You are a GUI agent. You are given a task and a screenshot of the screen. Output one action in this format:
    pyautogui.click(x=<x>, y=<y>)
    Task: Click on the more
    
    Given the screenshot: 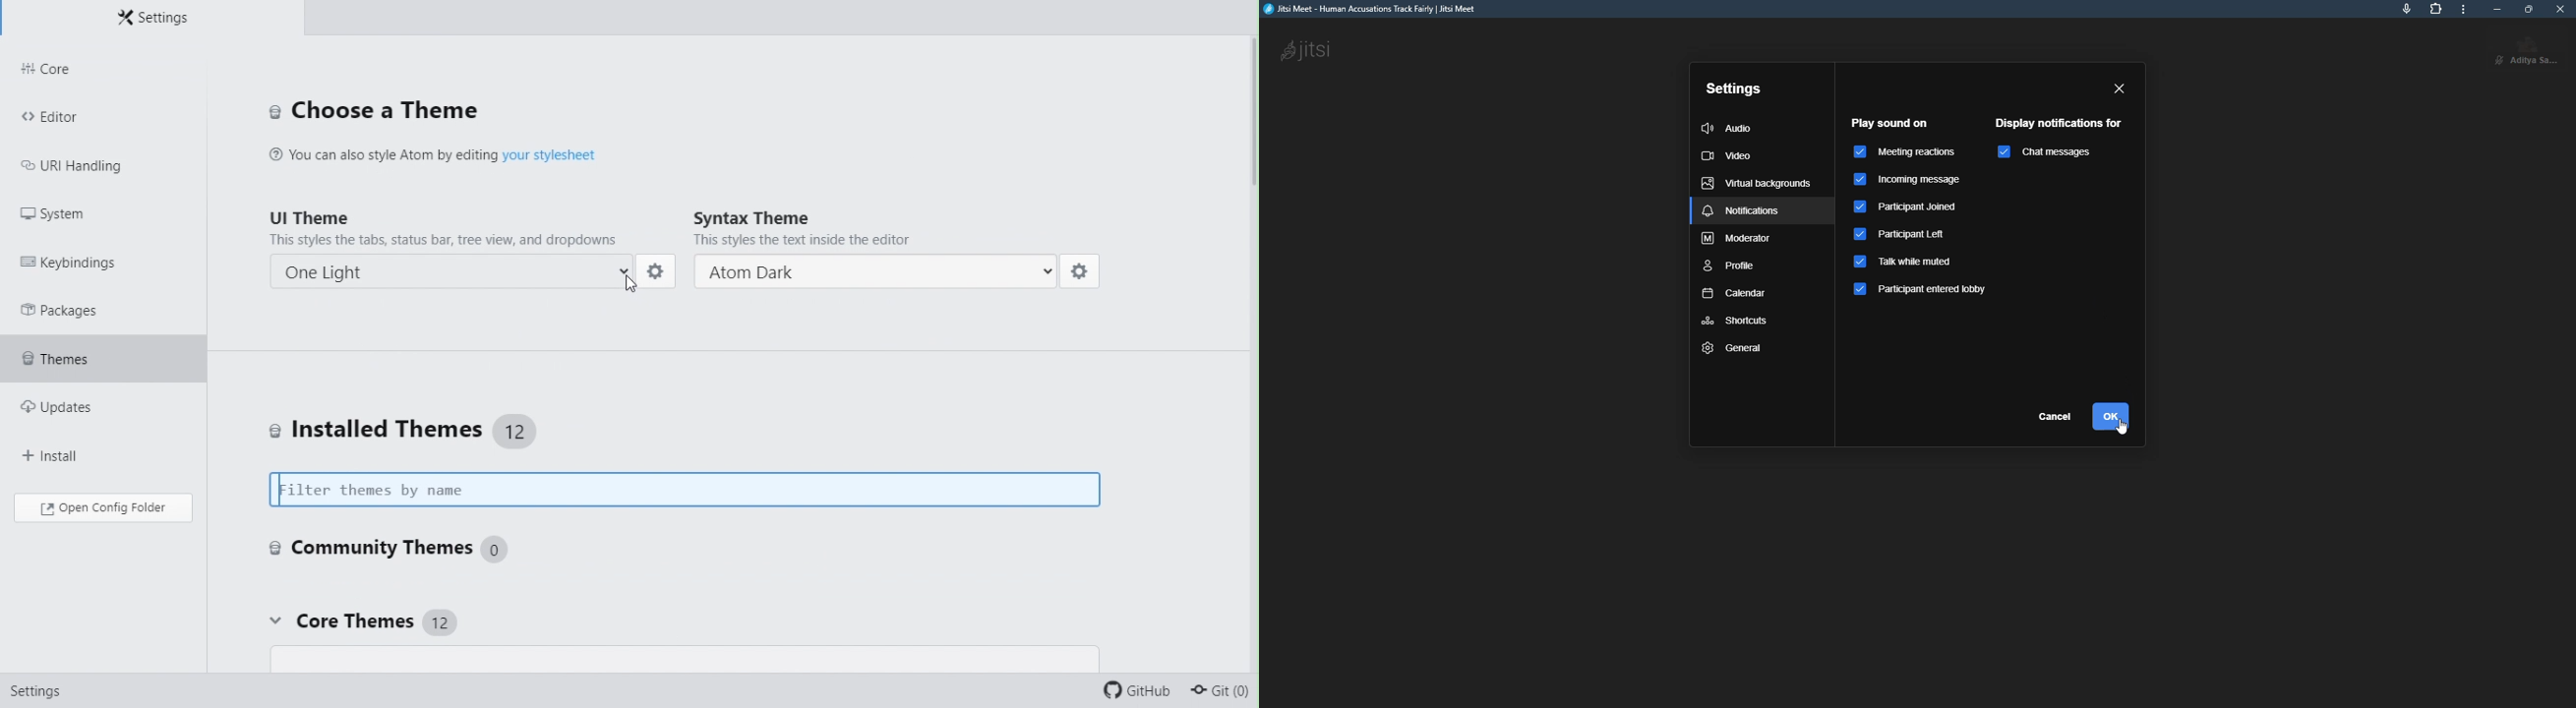 What is the action you would take?
    pyautogui.click(x=2468, y=10)
    